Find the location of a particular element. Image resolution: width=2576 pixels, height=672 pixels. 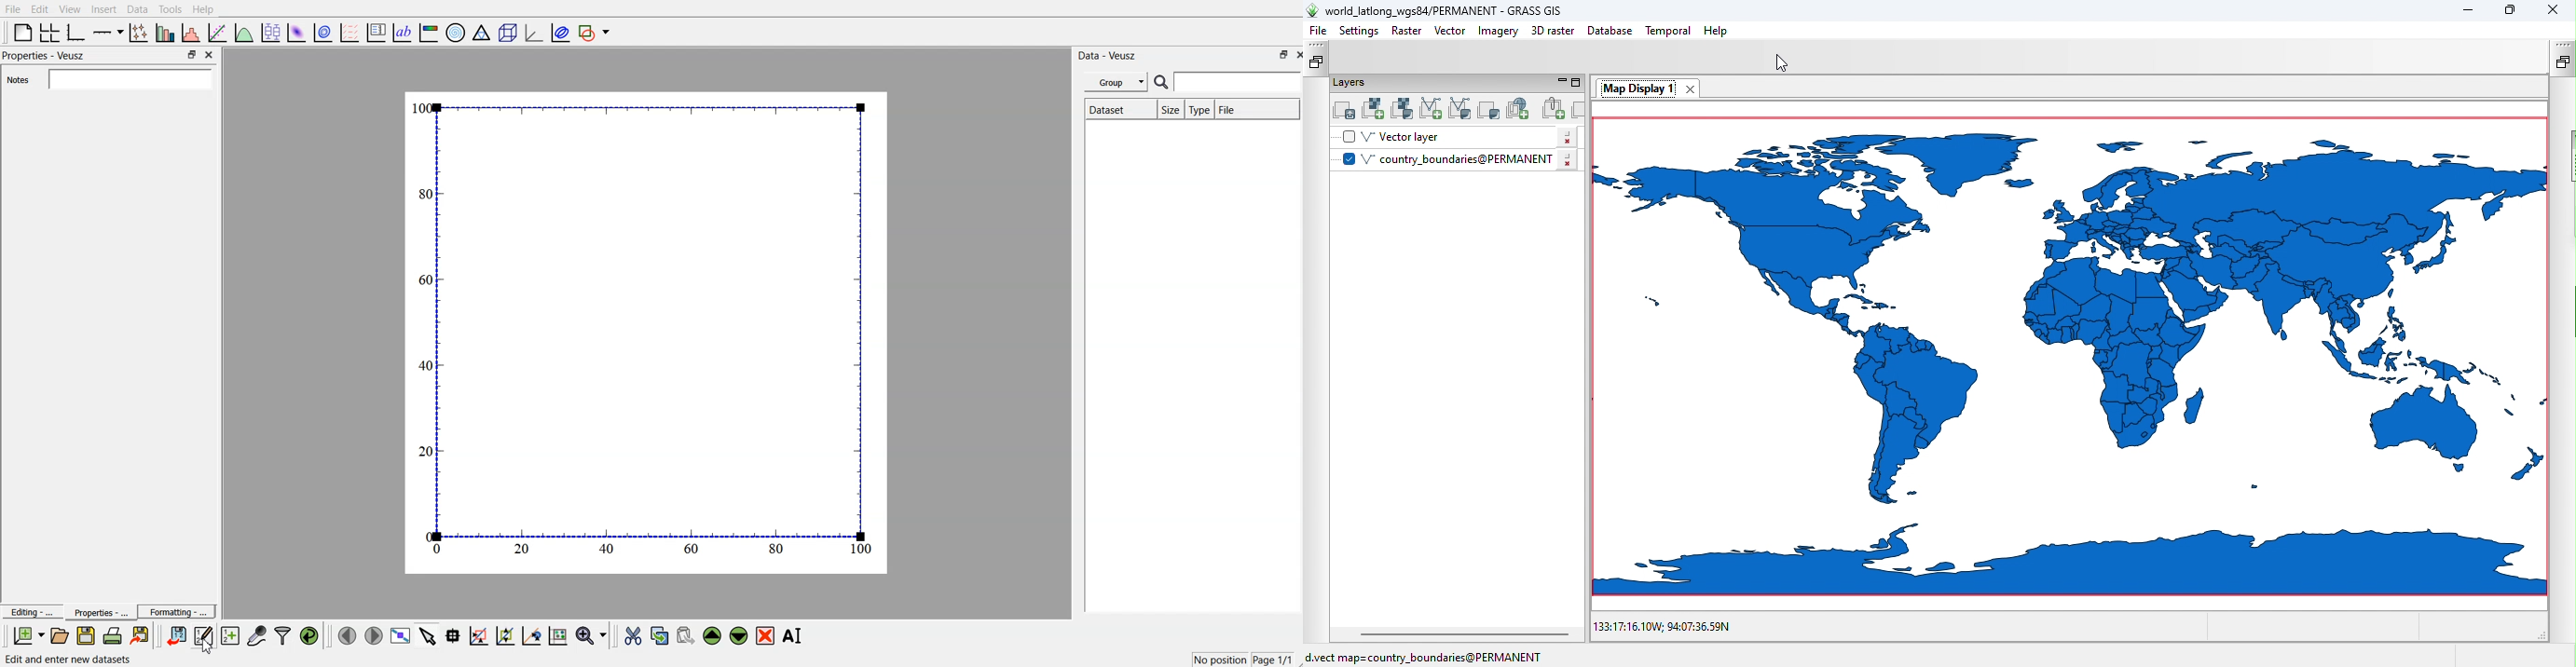

Close is located at coordinates (211, 56).